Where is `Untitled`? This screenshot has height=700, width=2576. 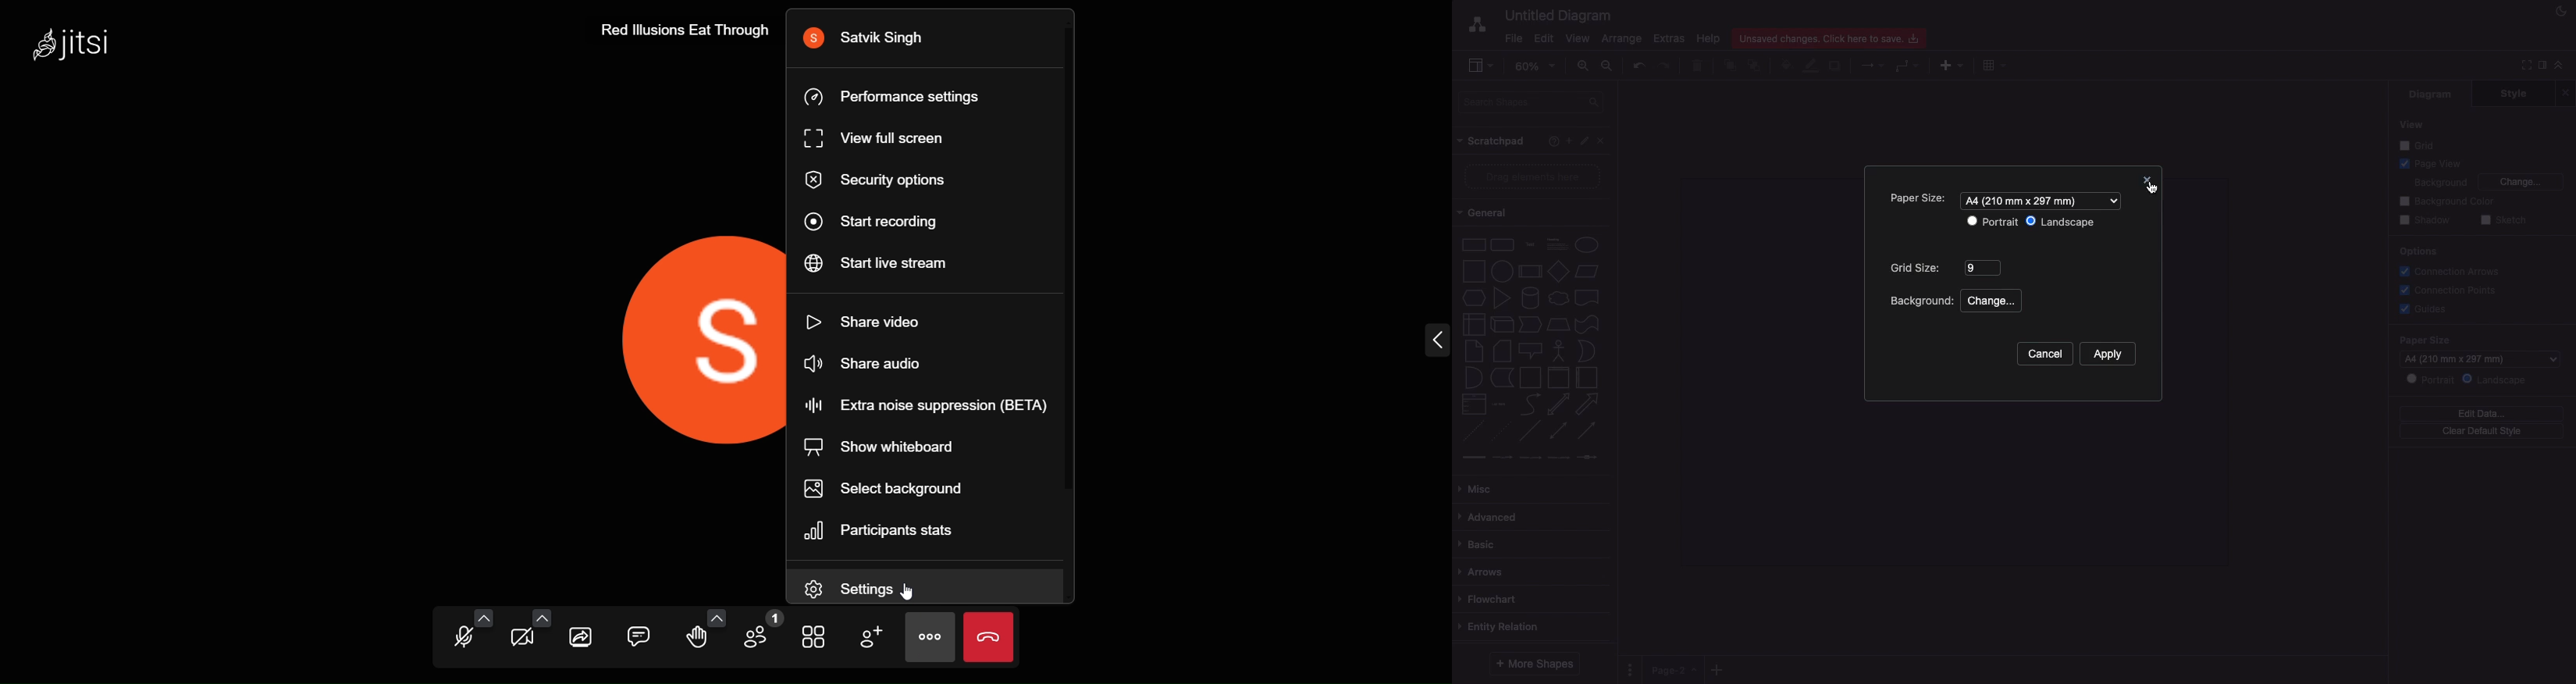
Untitled is located at coordinates (1555, 15).